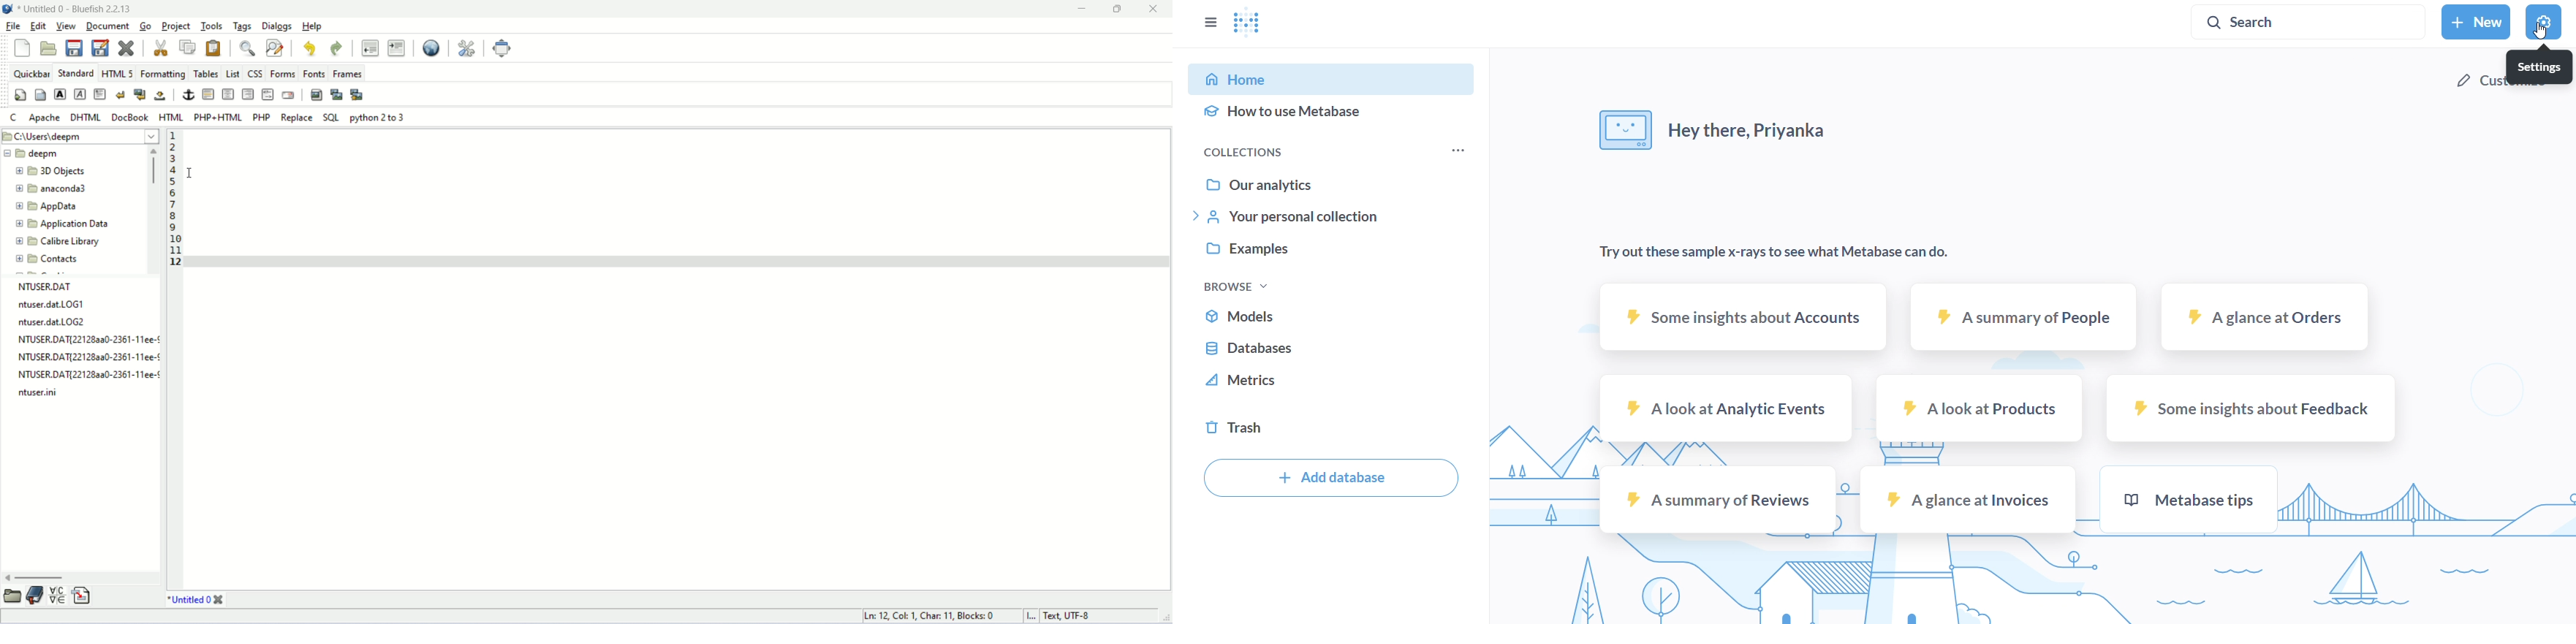 This screenshot has width=2576, height=644. I want to click on quick bar, so click(29, 71).